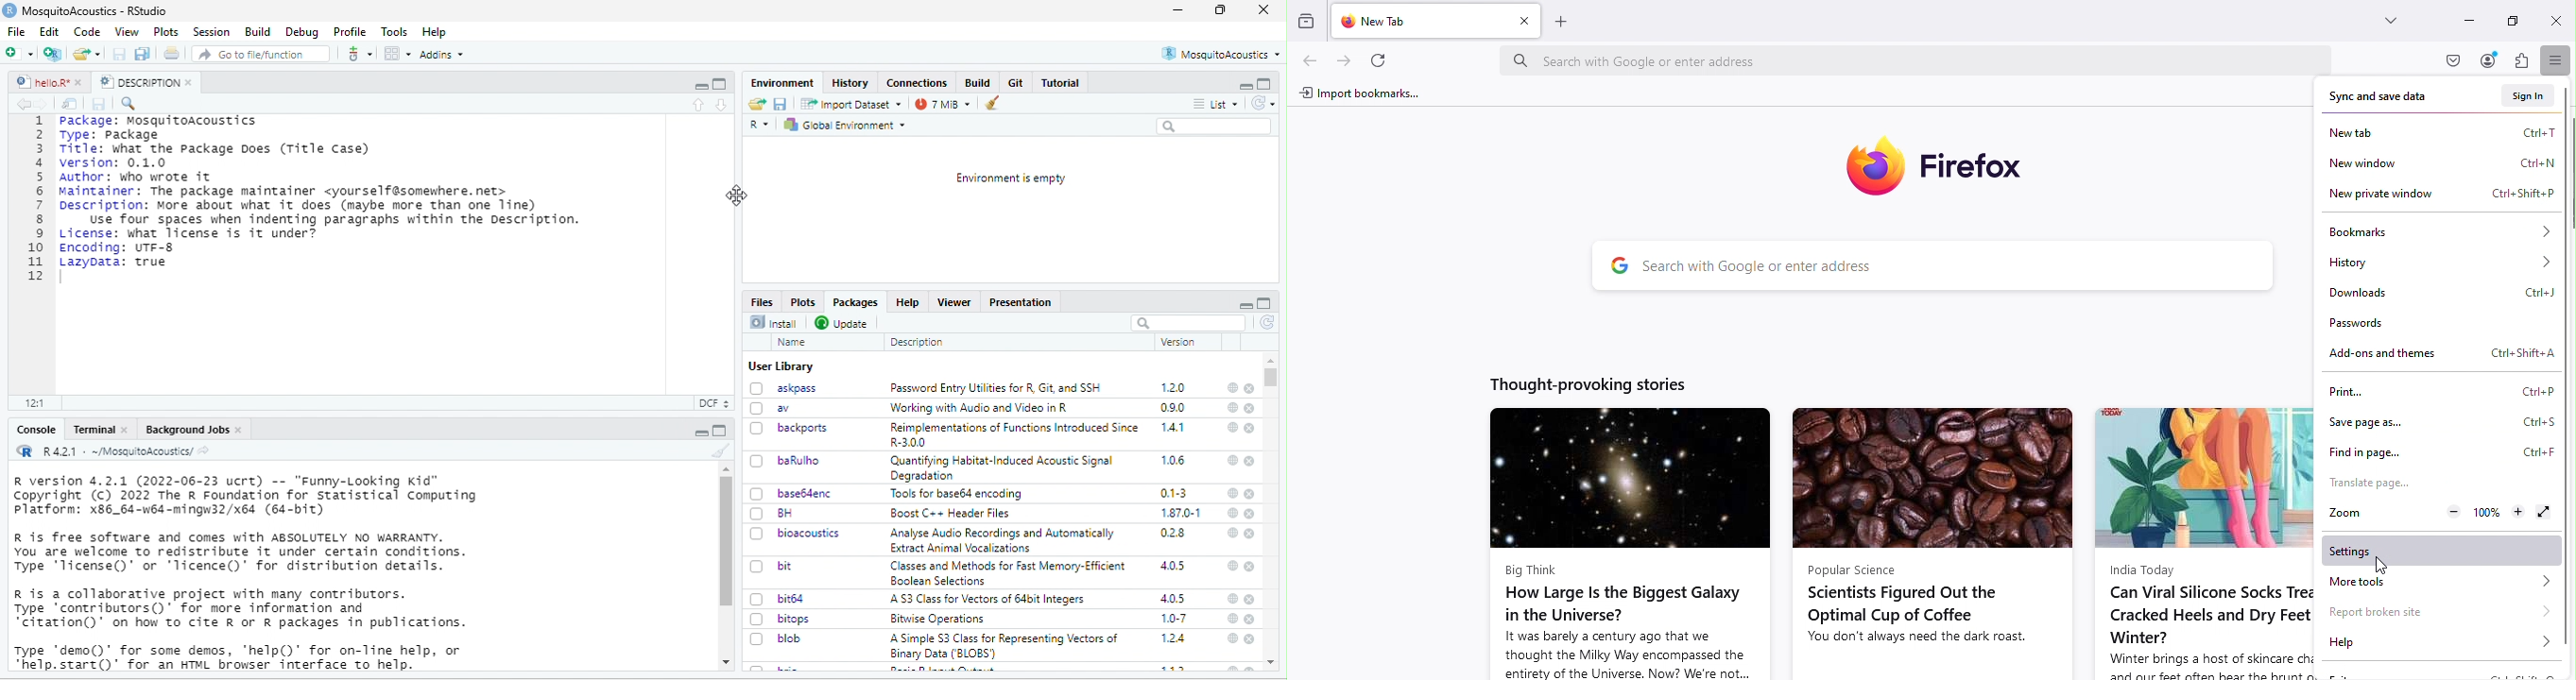  Describe the element at coordinates (761, 300) in the screenshot. I see `Files` at that location.